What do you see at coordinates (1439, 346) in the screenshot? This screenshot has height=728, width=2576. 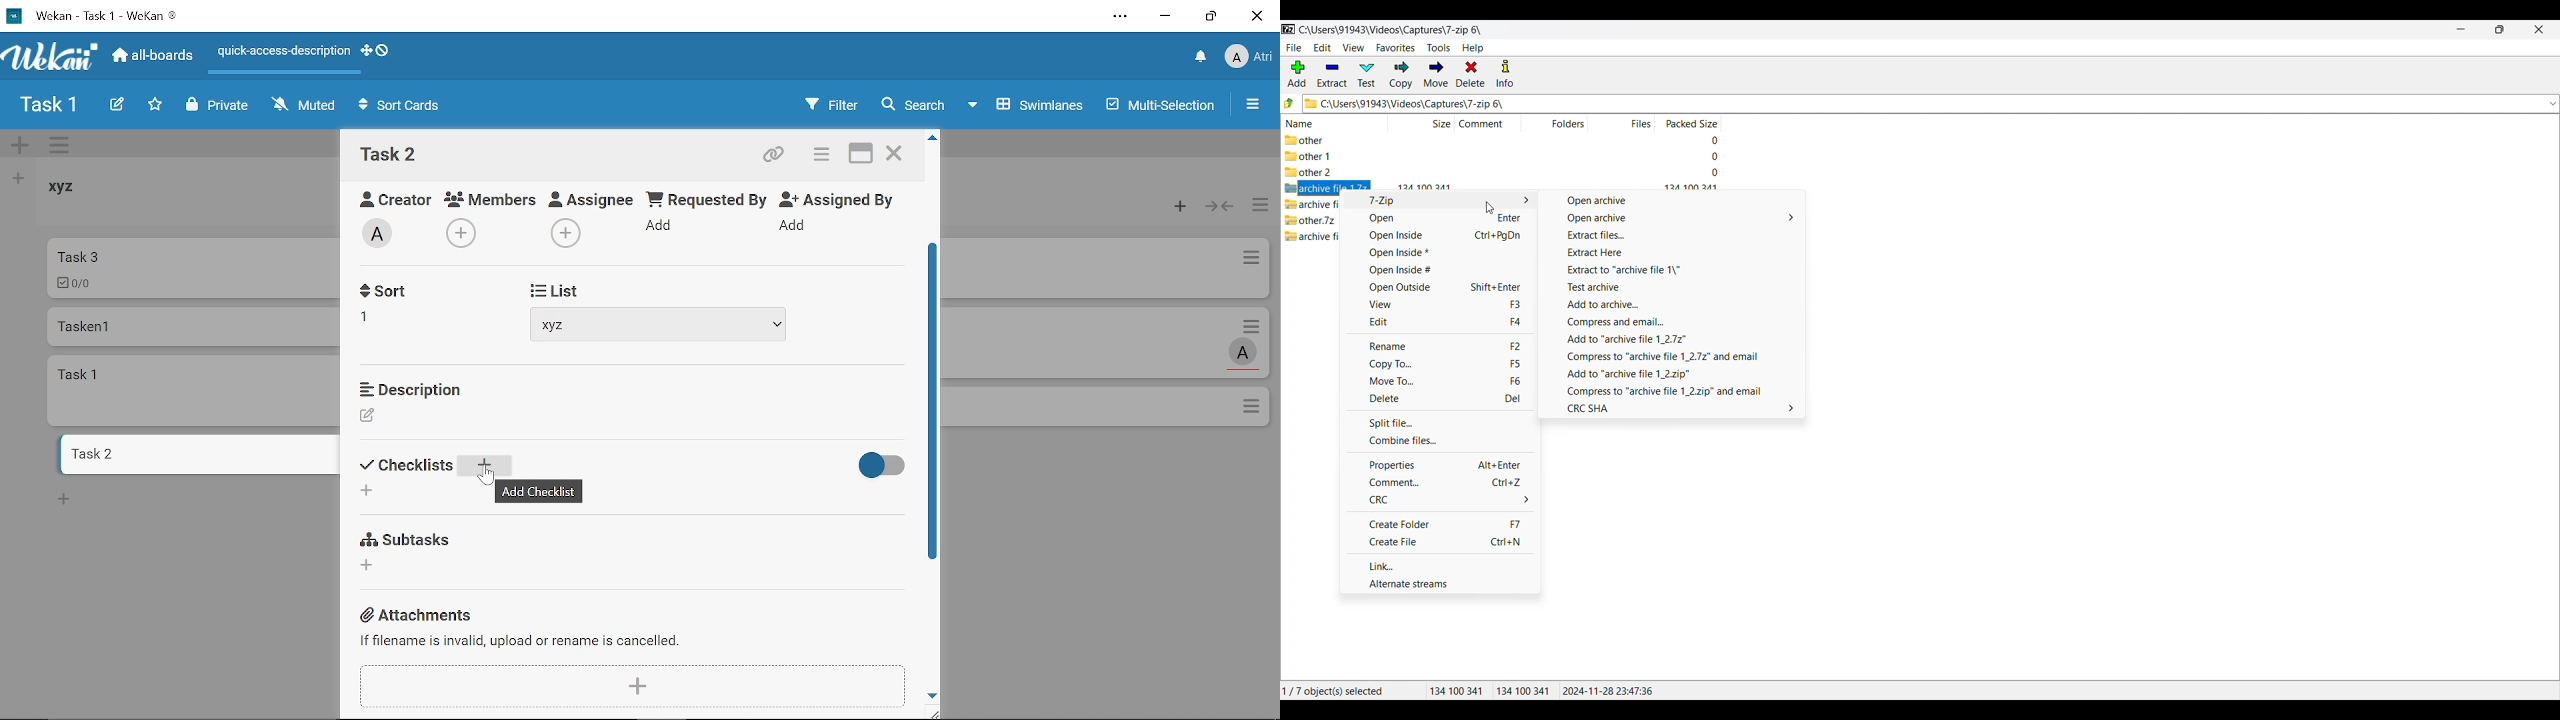 I see `Rename` at bounding box center [1439, 346].